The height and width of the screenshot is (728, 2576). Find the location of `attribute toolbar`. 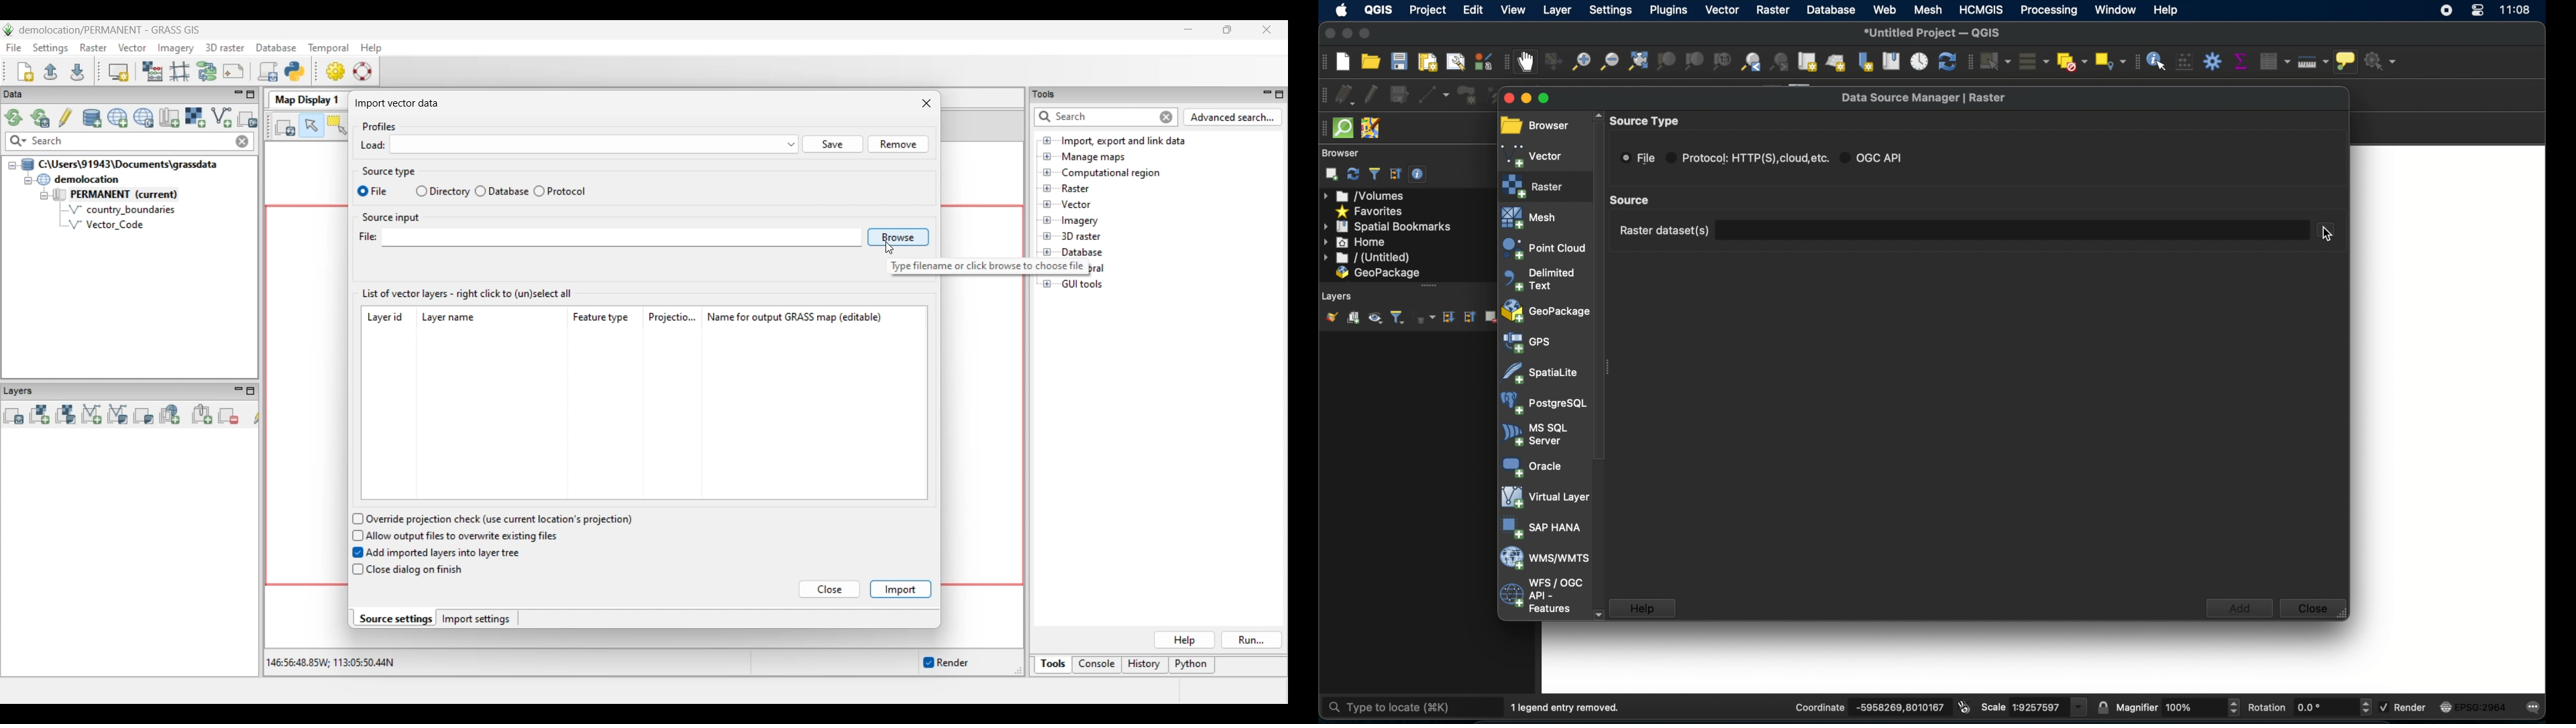

attribute toolbar is located at coordinates (2135, 62).